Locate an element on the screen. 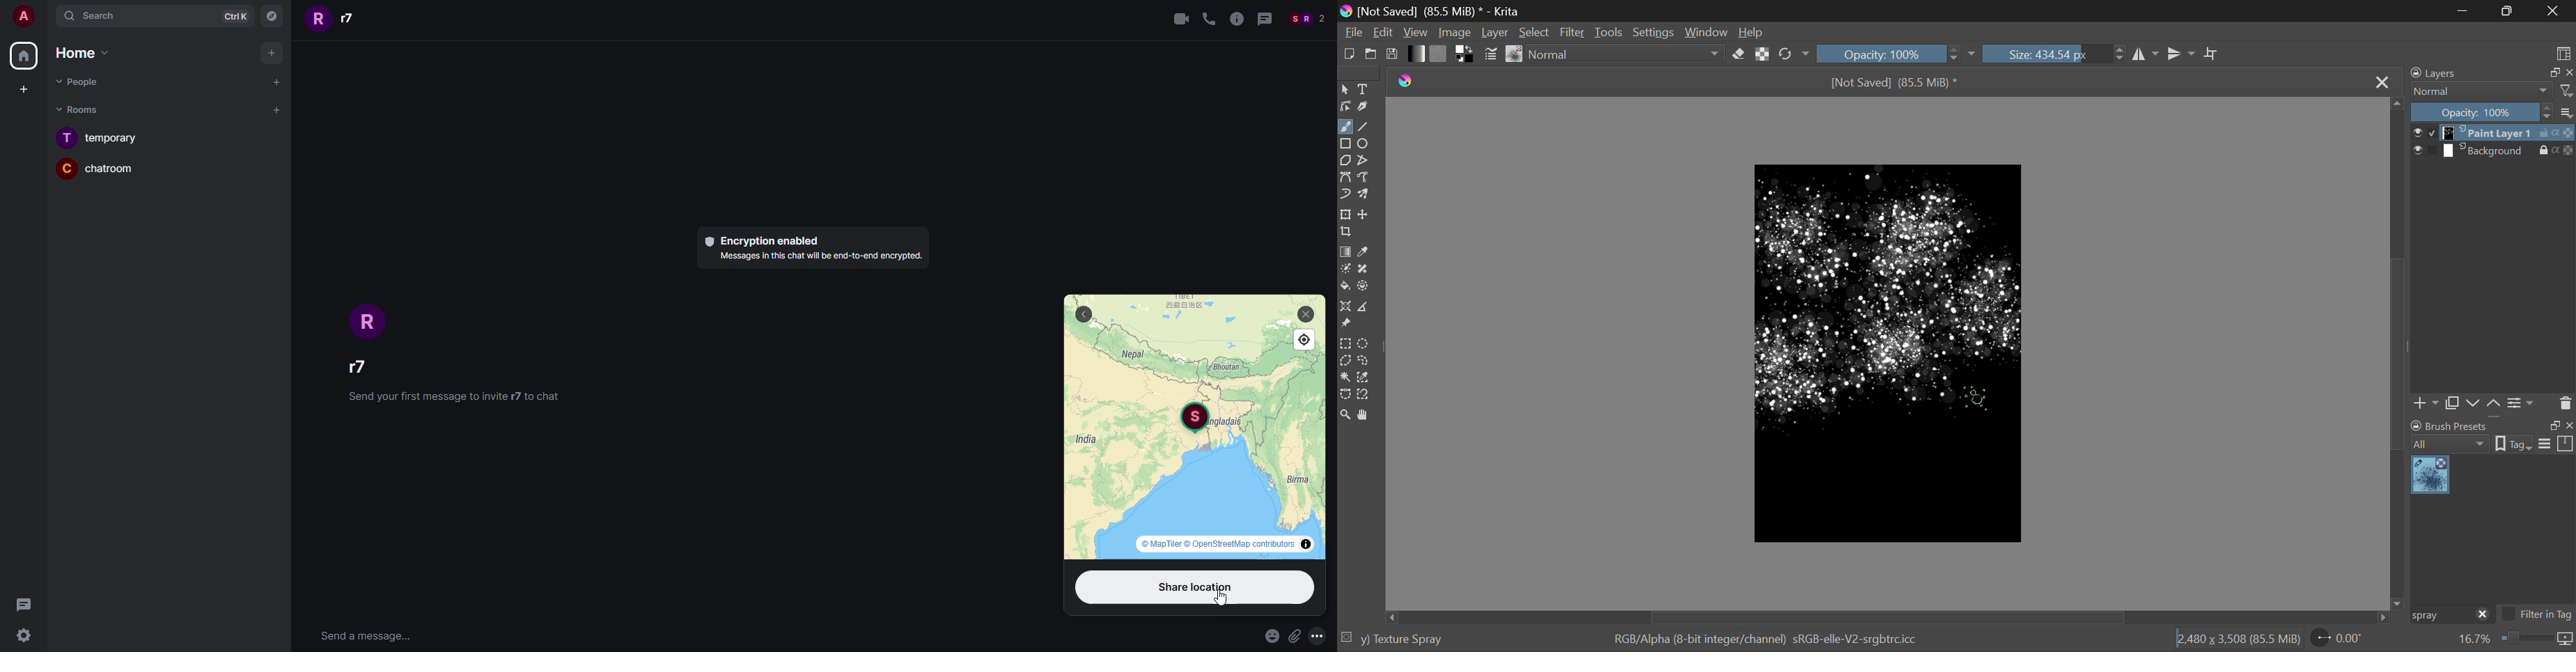 This screenshot has height=672, width=2576. r7 is located at coordinates (336, 19).